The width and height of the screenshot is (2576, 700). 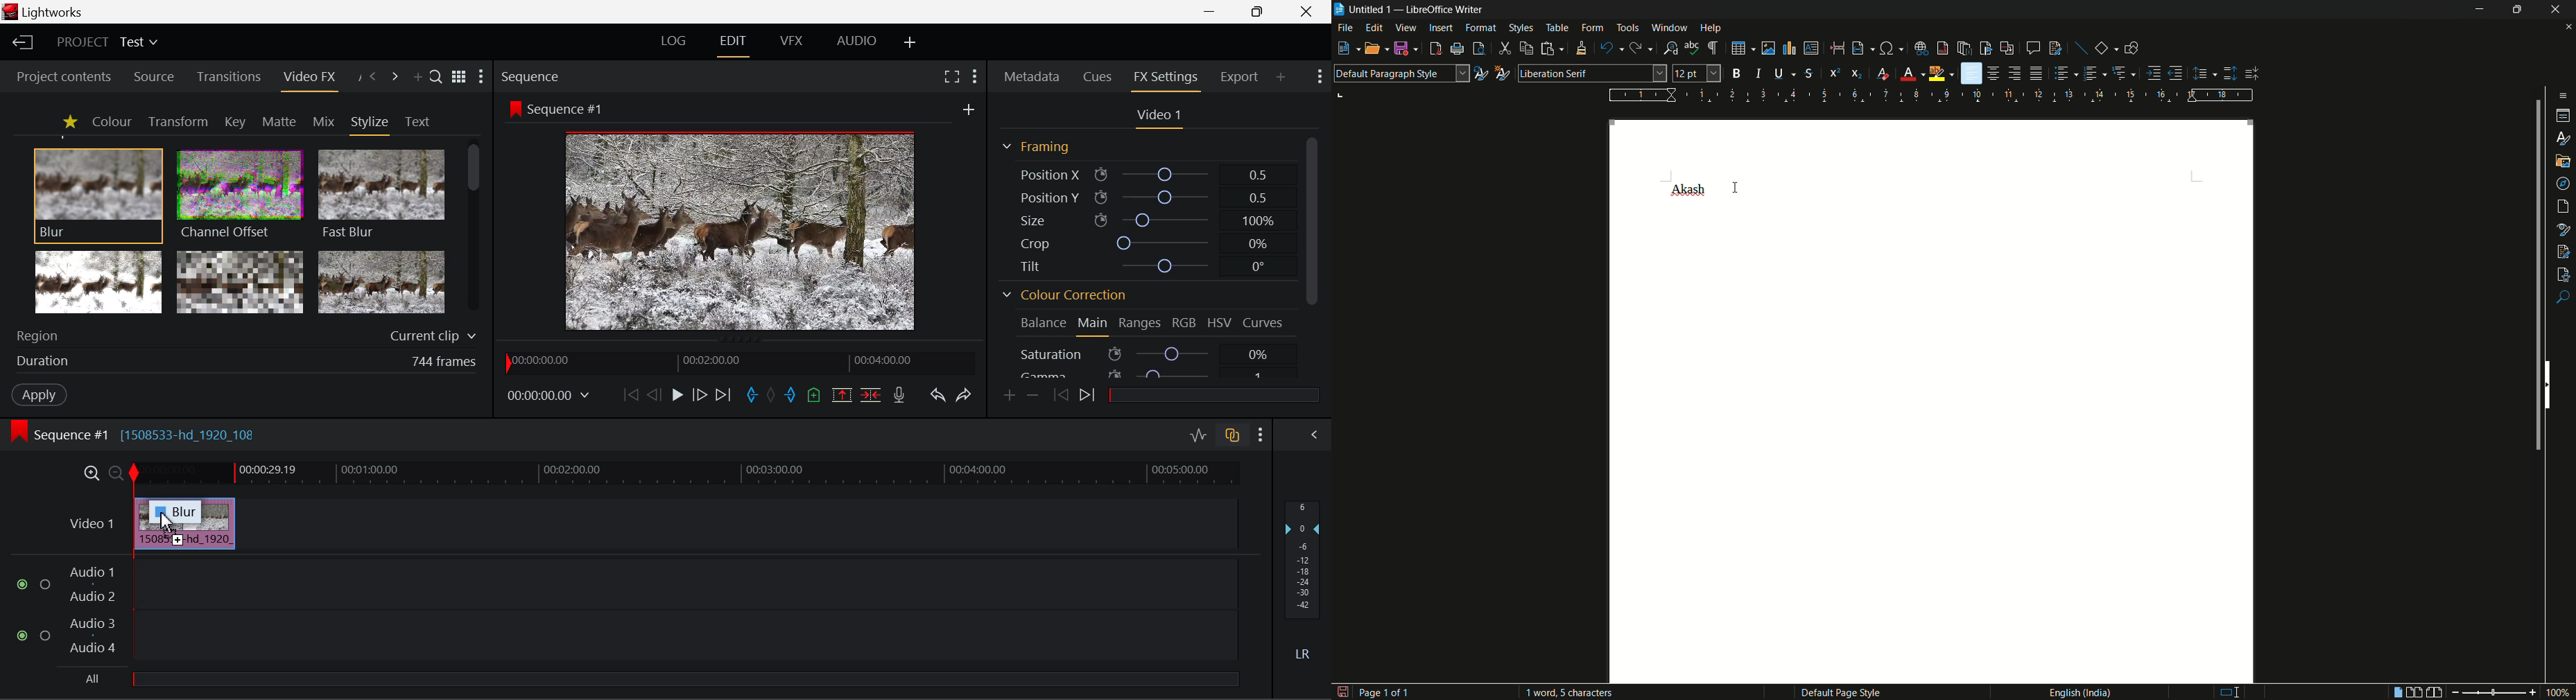 I want to click on insert text box, so click(x=1811, y=48).